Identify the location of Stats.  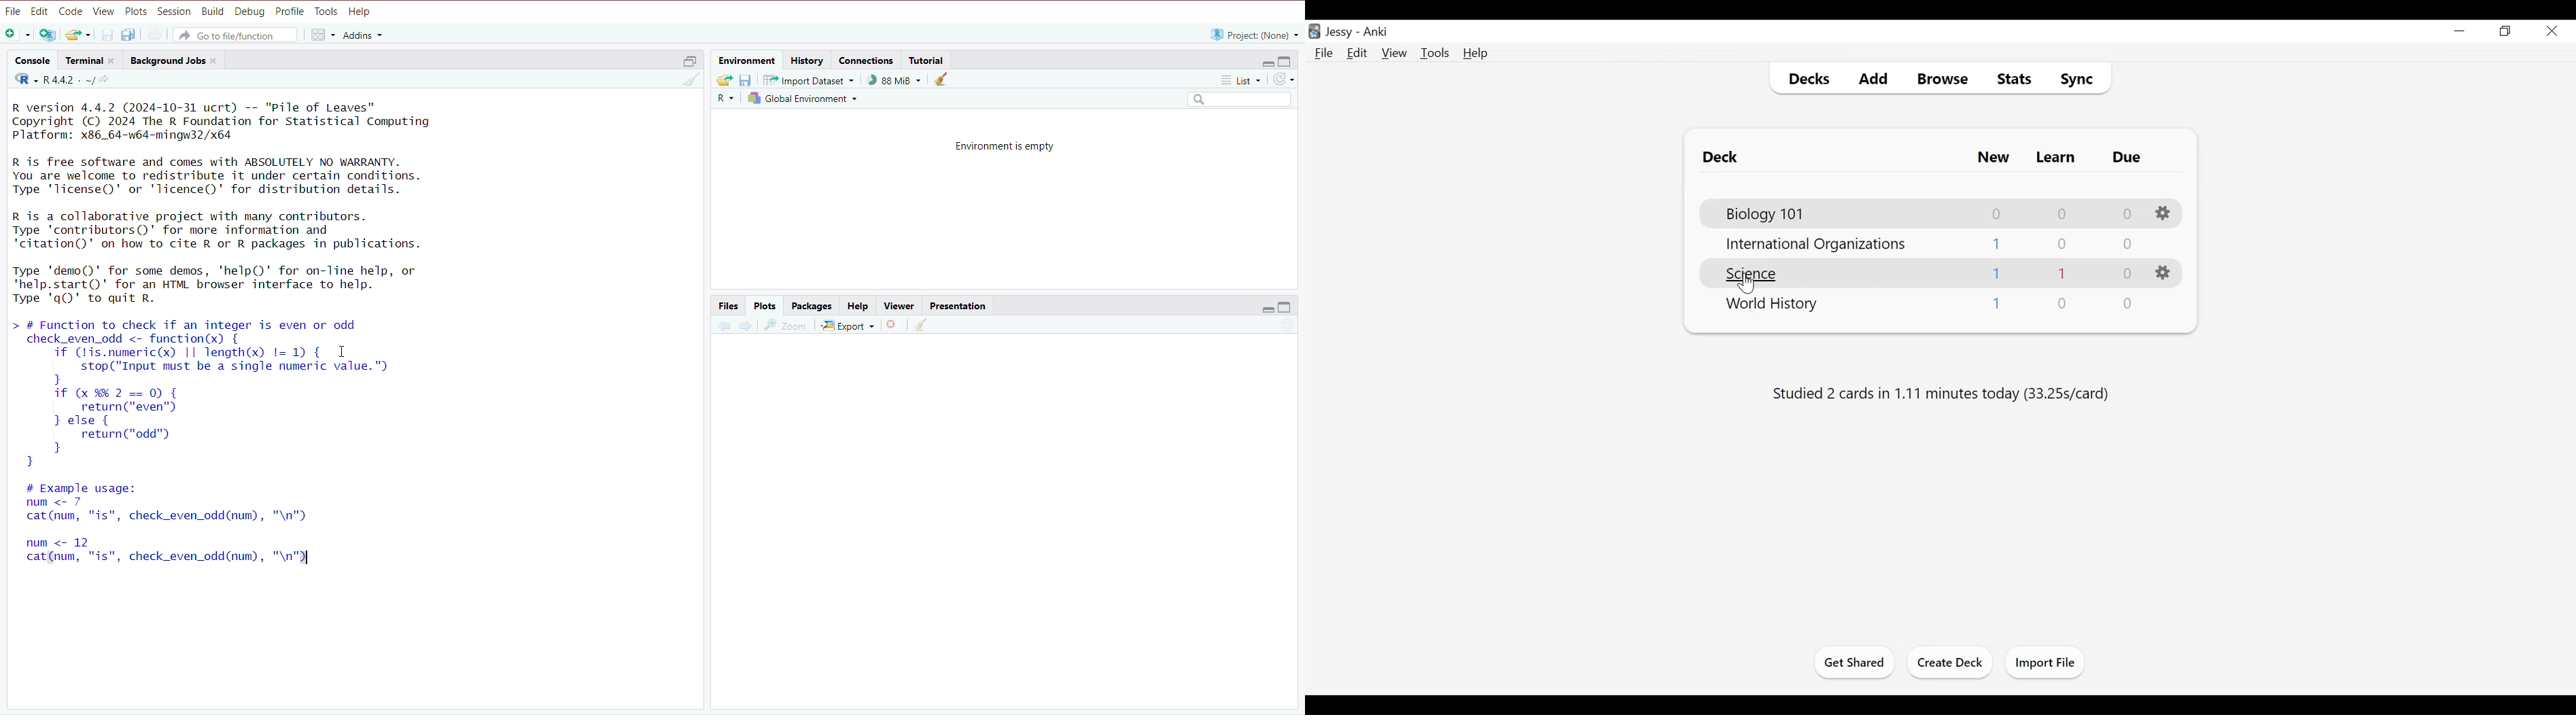
(2015, 79).